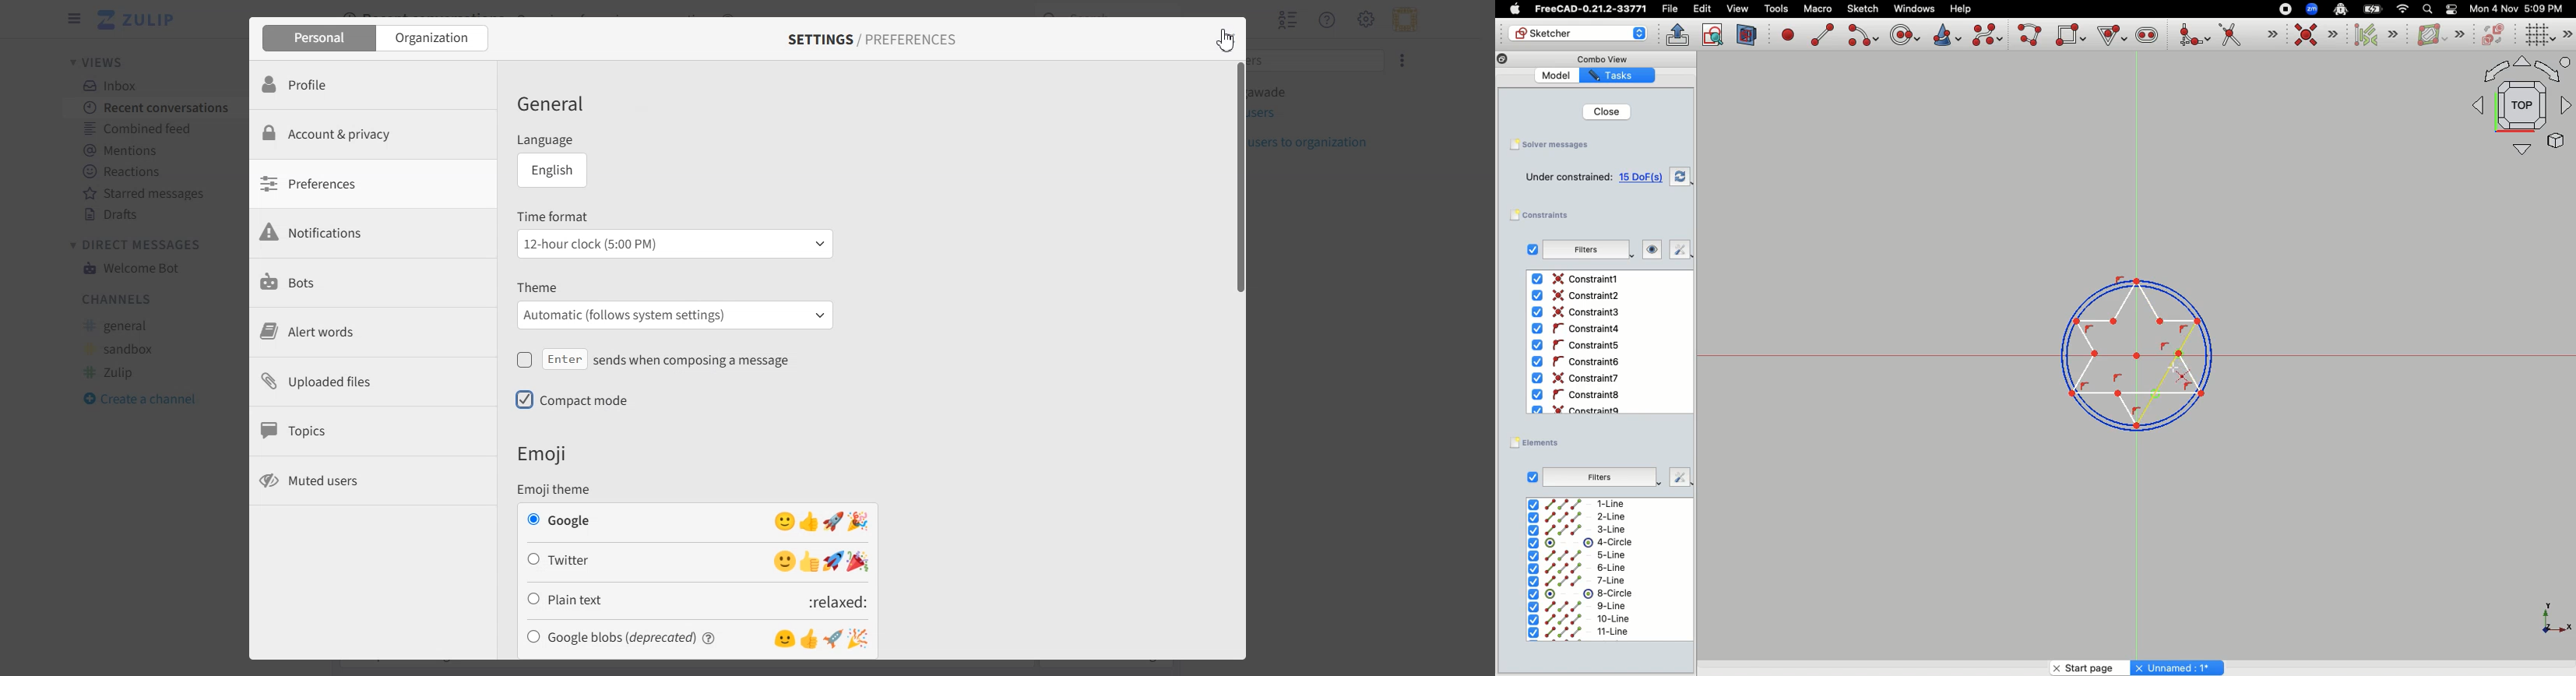 The image size is (2576, 700). Describe the element at coordinates (371, 236) in the screenshot. I see `Notifications` at that location.